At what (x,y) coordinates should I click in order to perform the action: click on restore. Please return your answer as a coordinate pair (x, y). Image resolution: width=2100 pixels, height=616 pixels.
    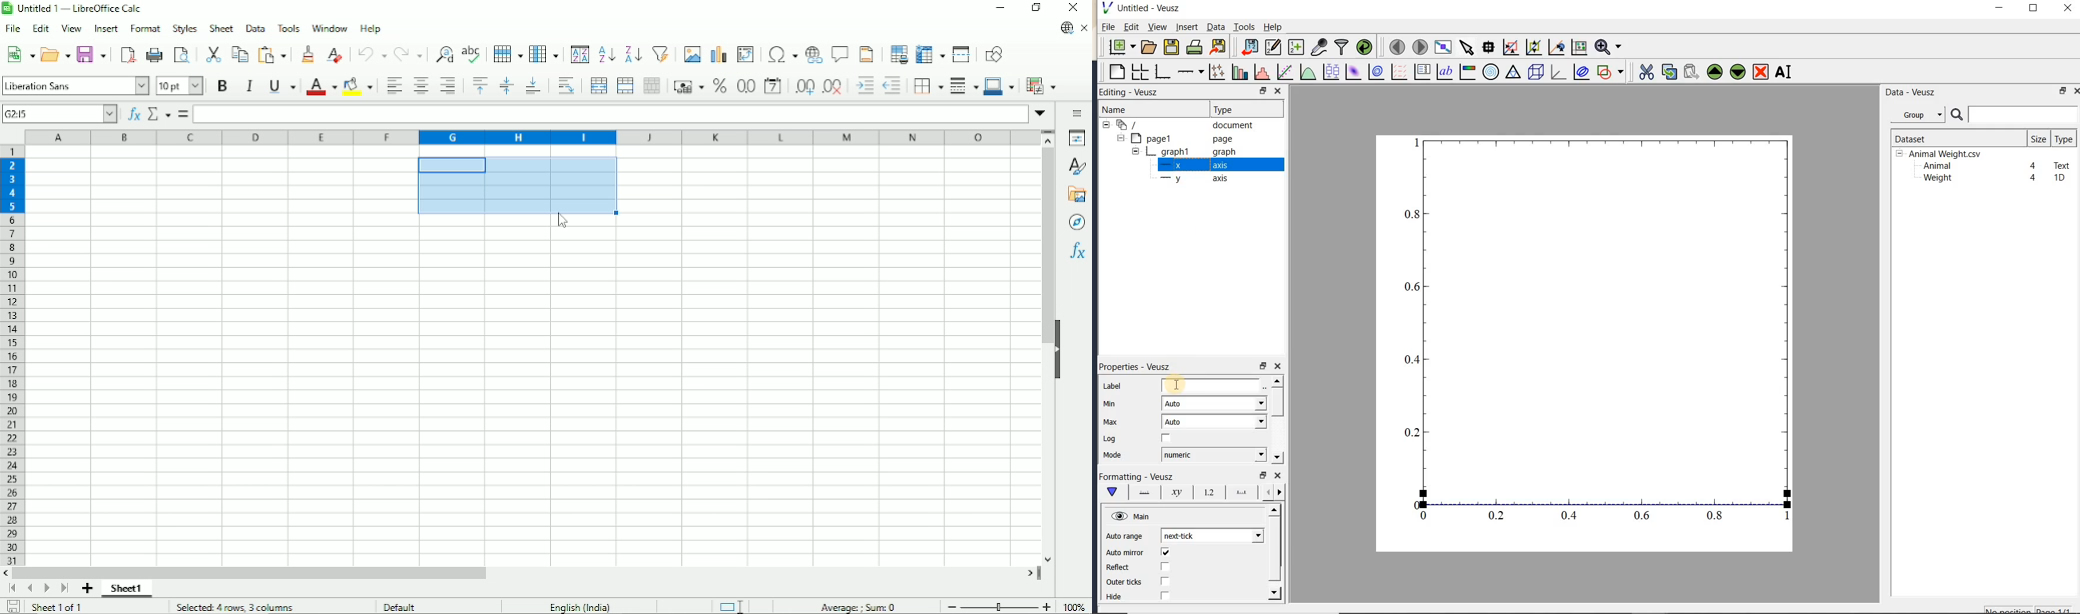
    Looking at the image, I should click on (1262, 475).